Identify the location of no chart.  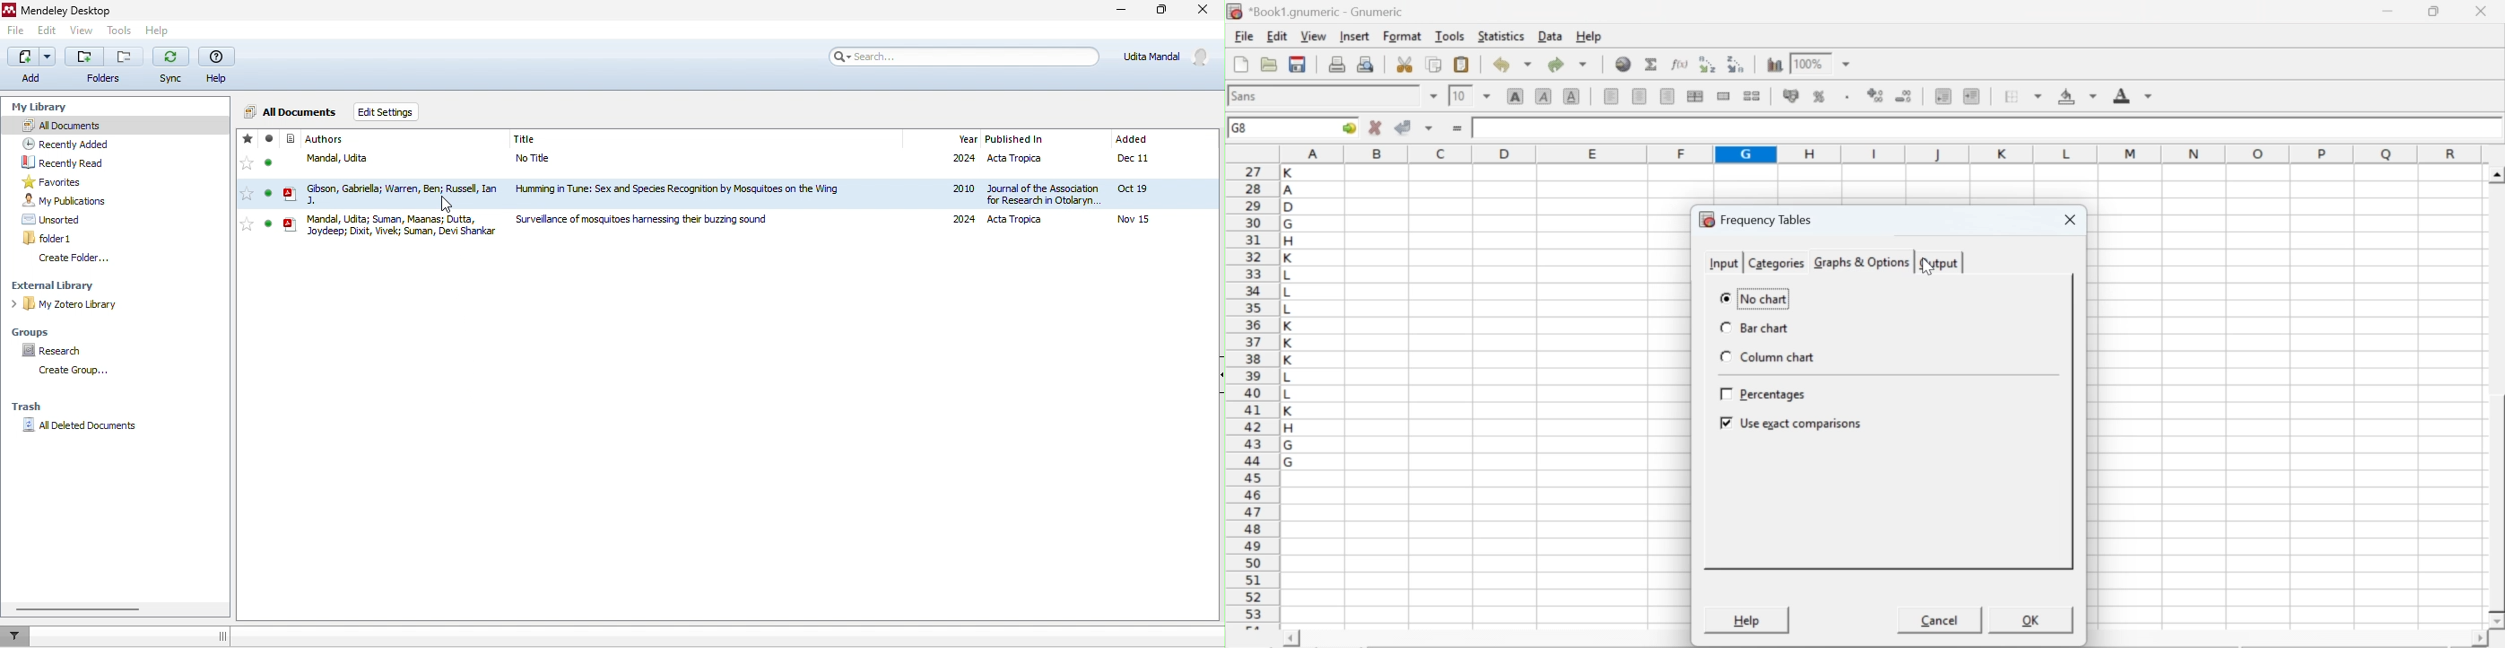
(1755, 297).